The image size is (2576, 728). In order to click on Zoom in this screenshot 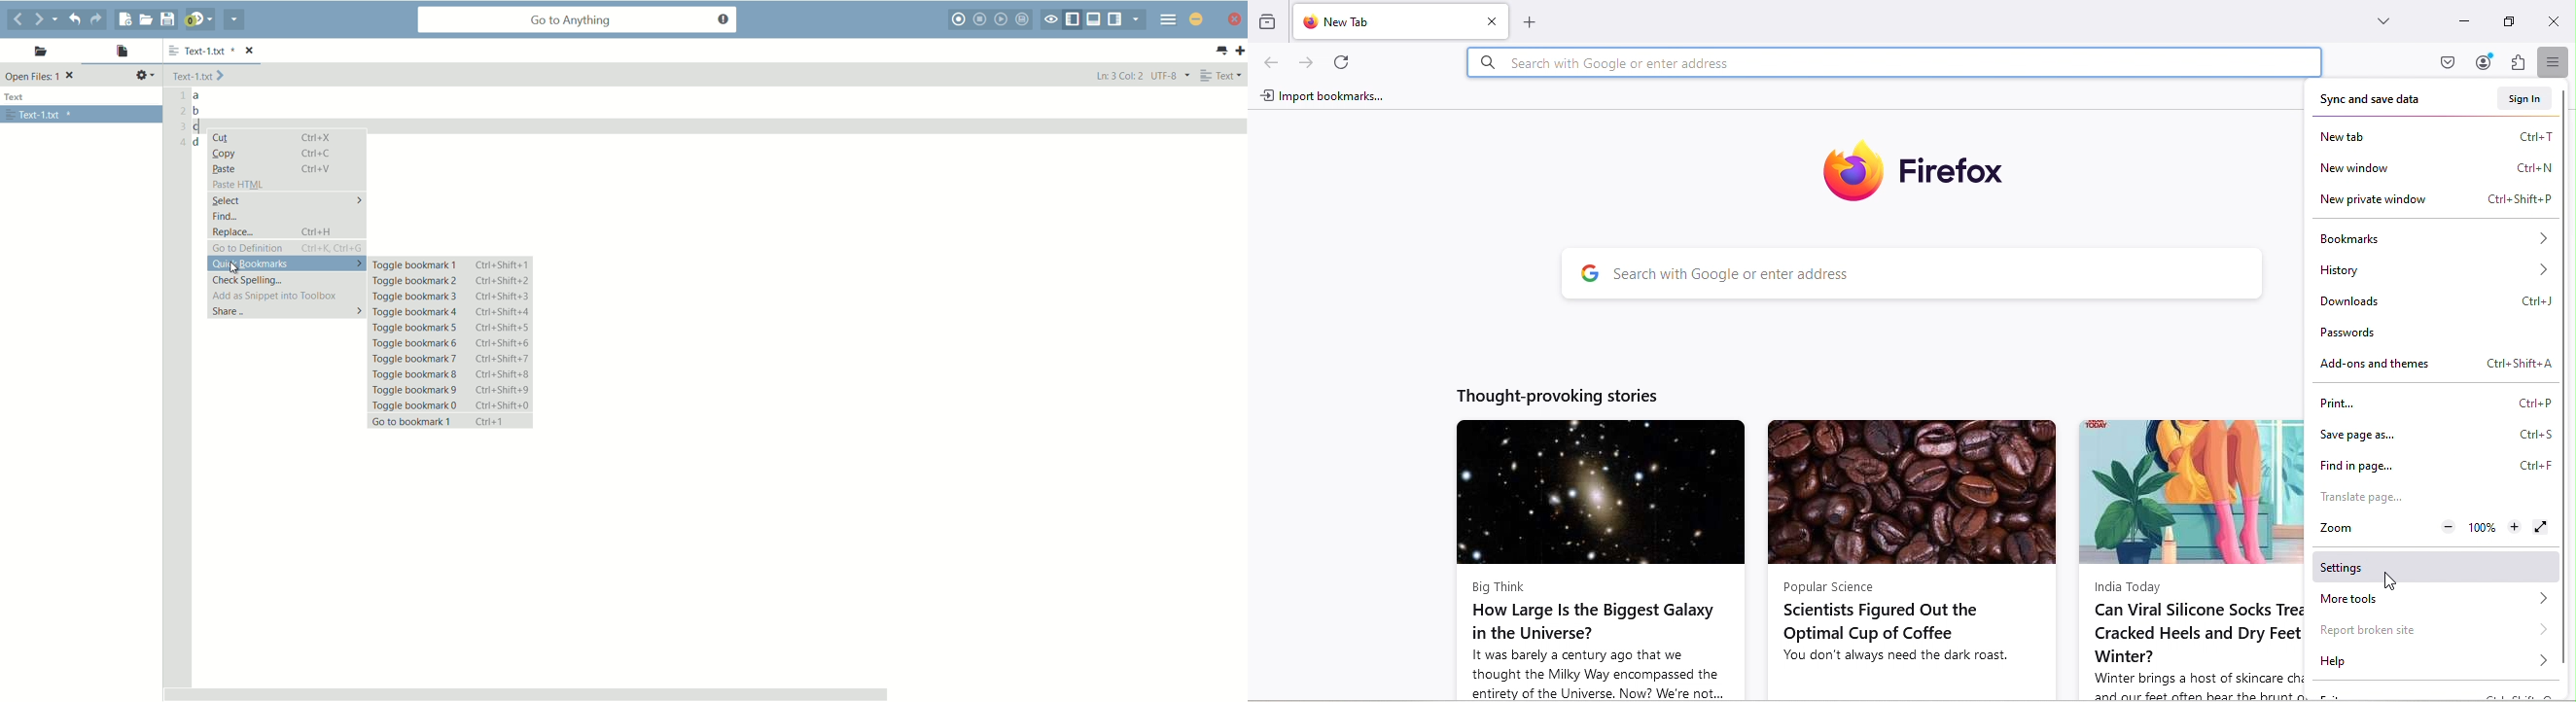, I will do `click(2359, 533)`.